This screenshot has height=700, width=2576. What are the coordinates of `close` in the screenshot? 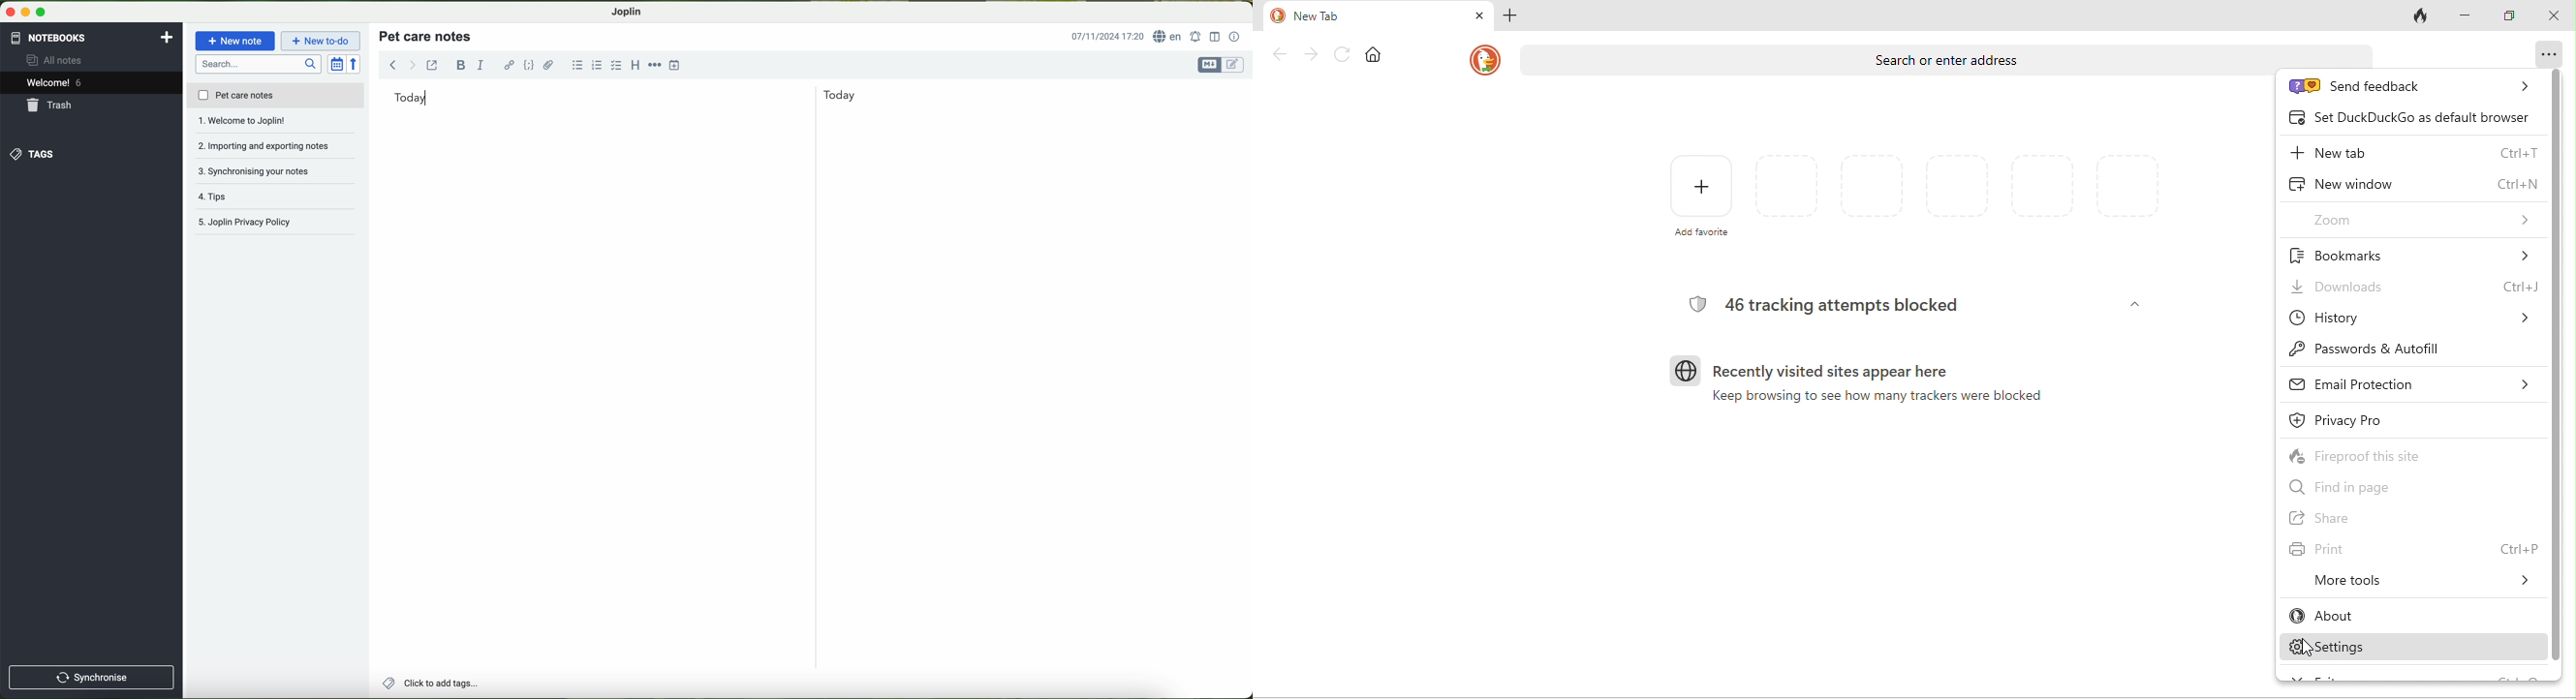 It's located at (2556, 19).